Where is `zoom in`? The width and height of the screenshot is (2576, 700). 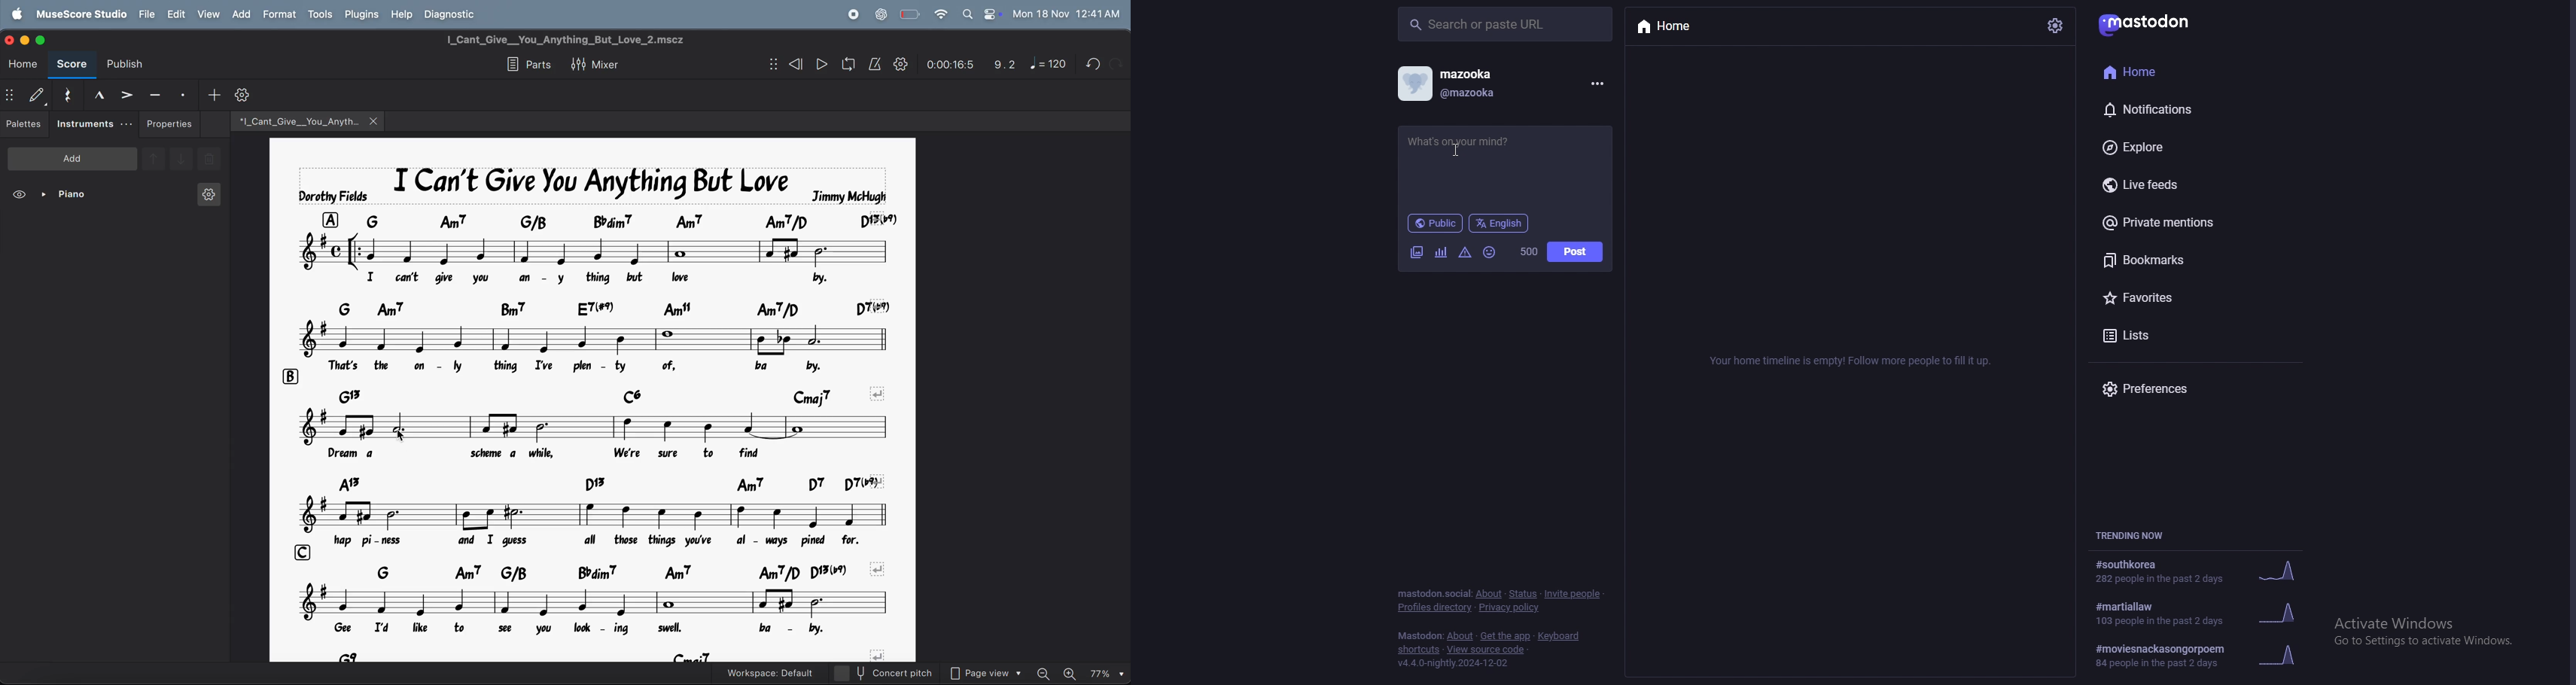
zoom in is located at coordinates (1073, 673).